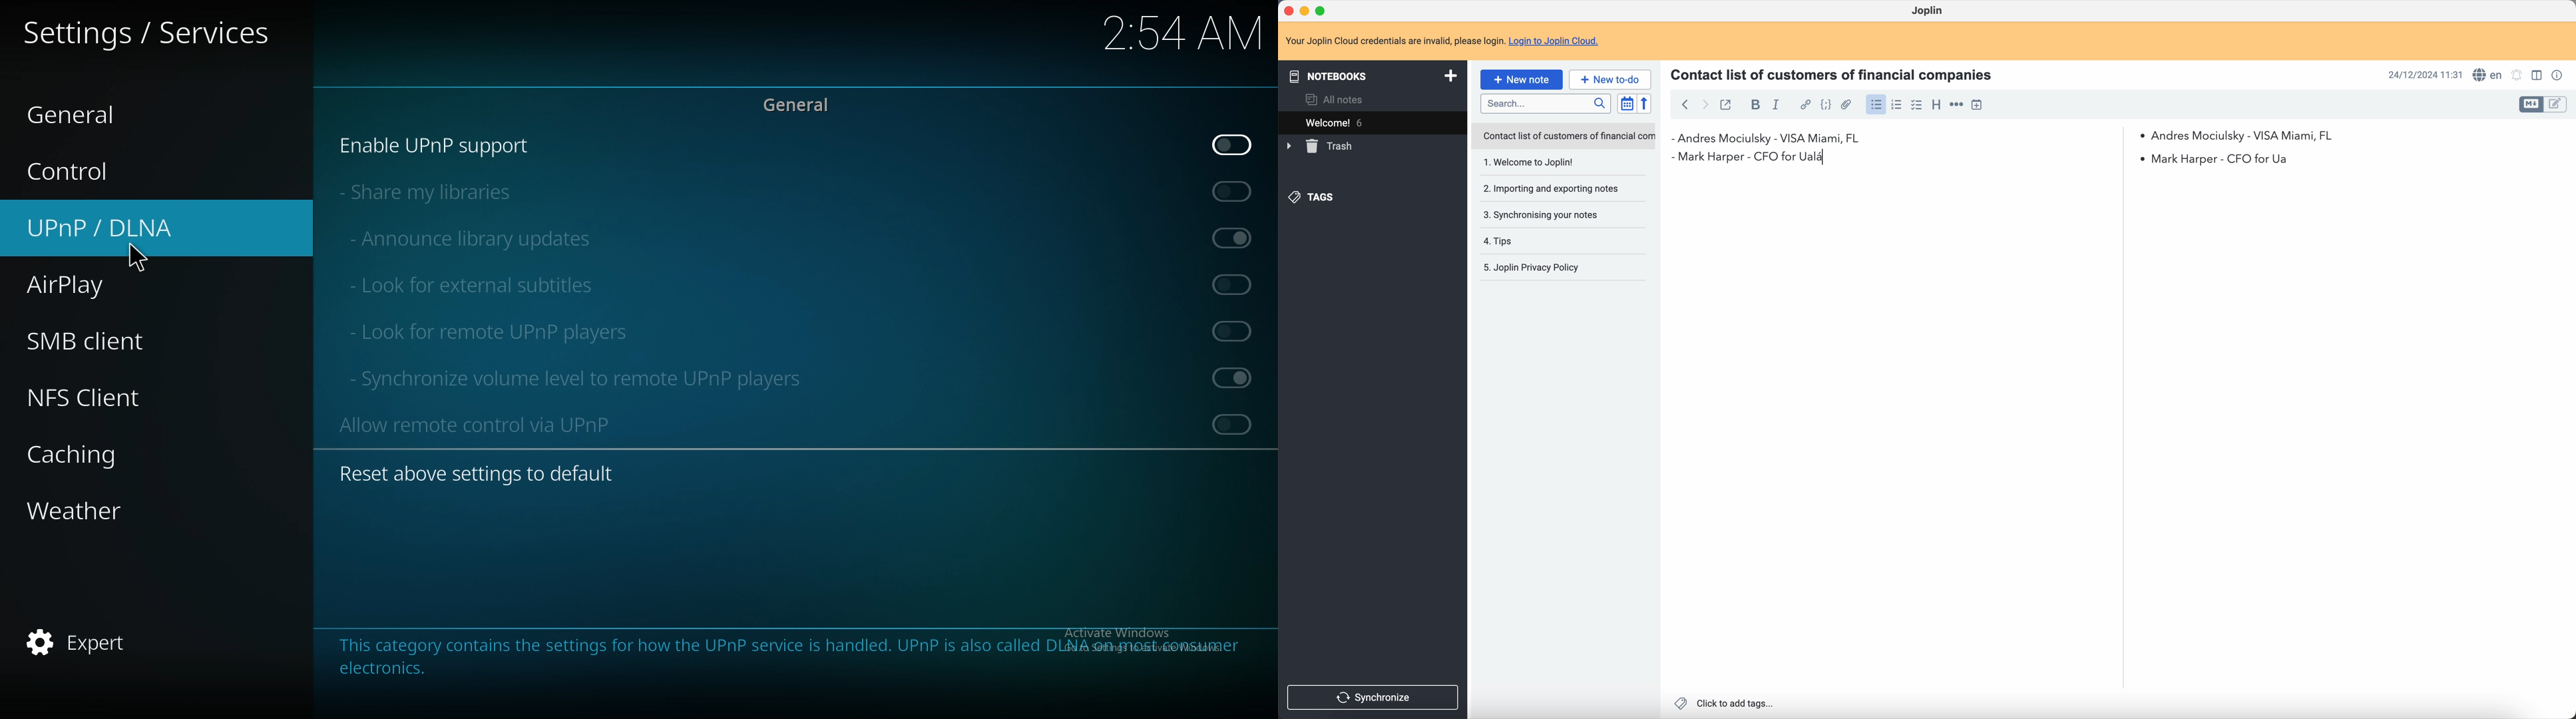 Image resolution: width=2576 pixels, height=728 pixels. What do you see at coordinates (1917, 105) in the screenshot?
I see `check list` at bounding box center [1917, 105].